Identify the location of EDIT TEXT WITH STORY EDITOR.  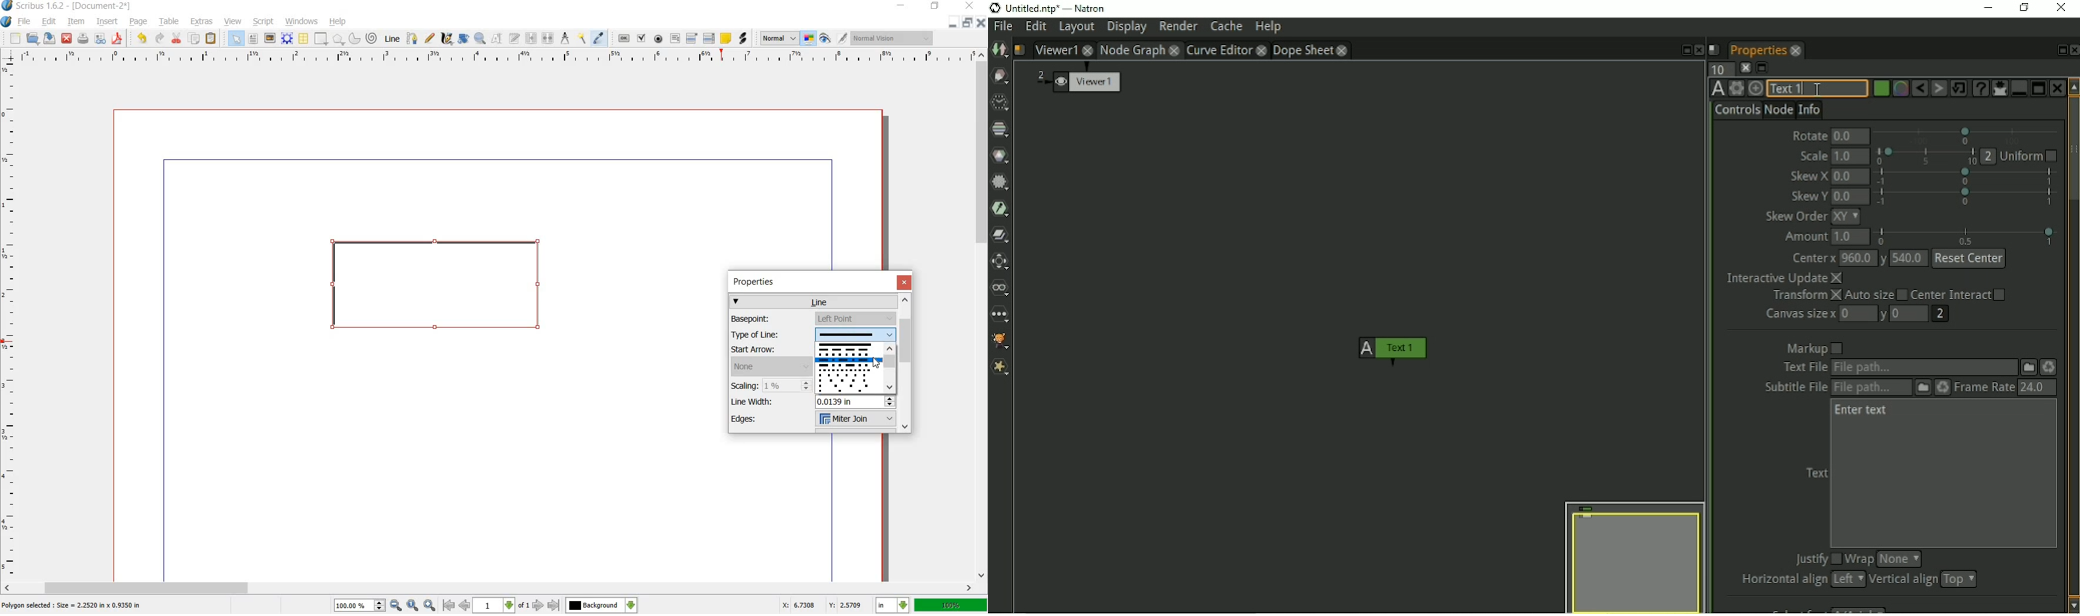
(515, 39).